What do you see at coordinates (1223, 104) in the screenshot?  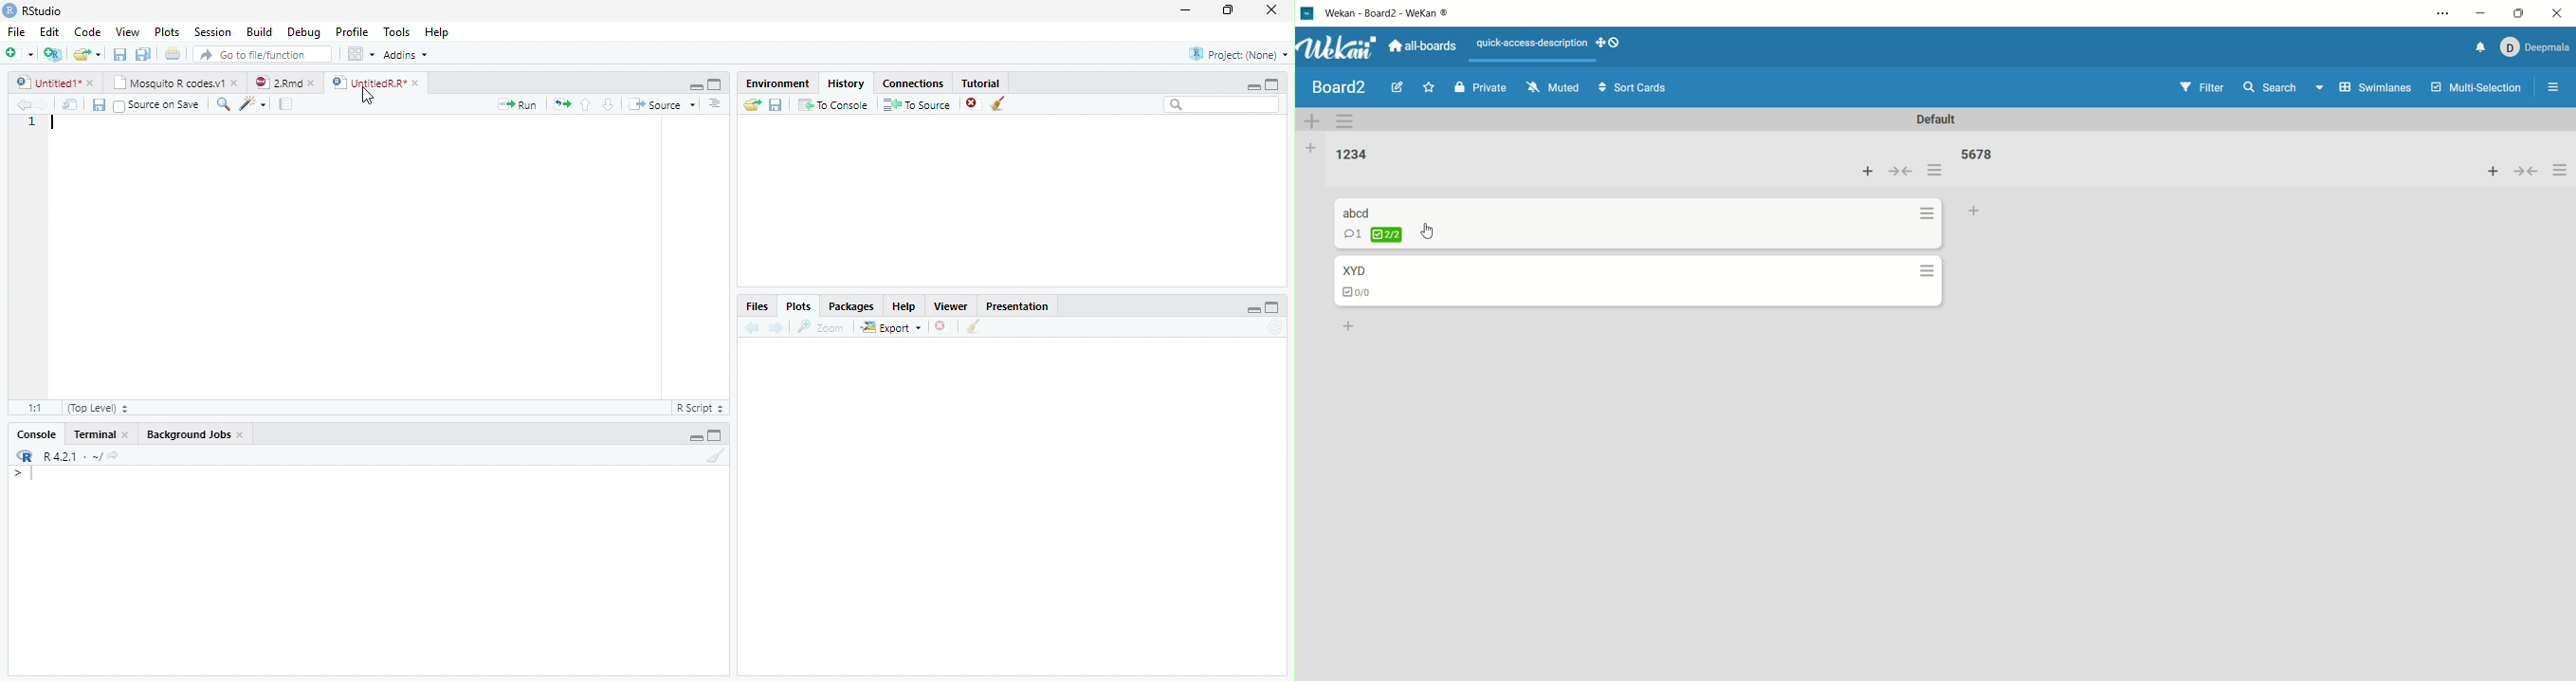 I see `Search bar` at bounding box center [1223, 104].